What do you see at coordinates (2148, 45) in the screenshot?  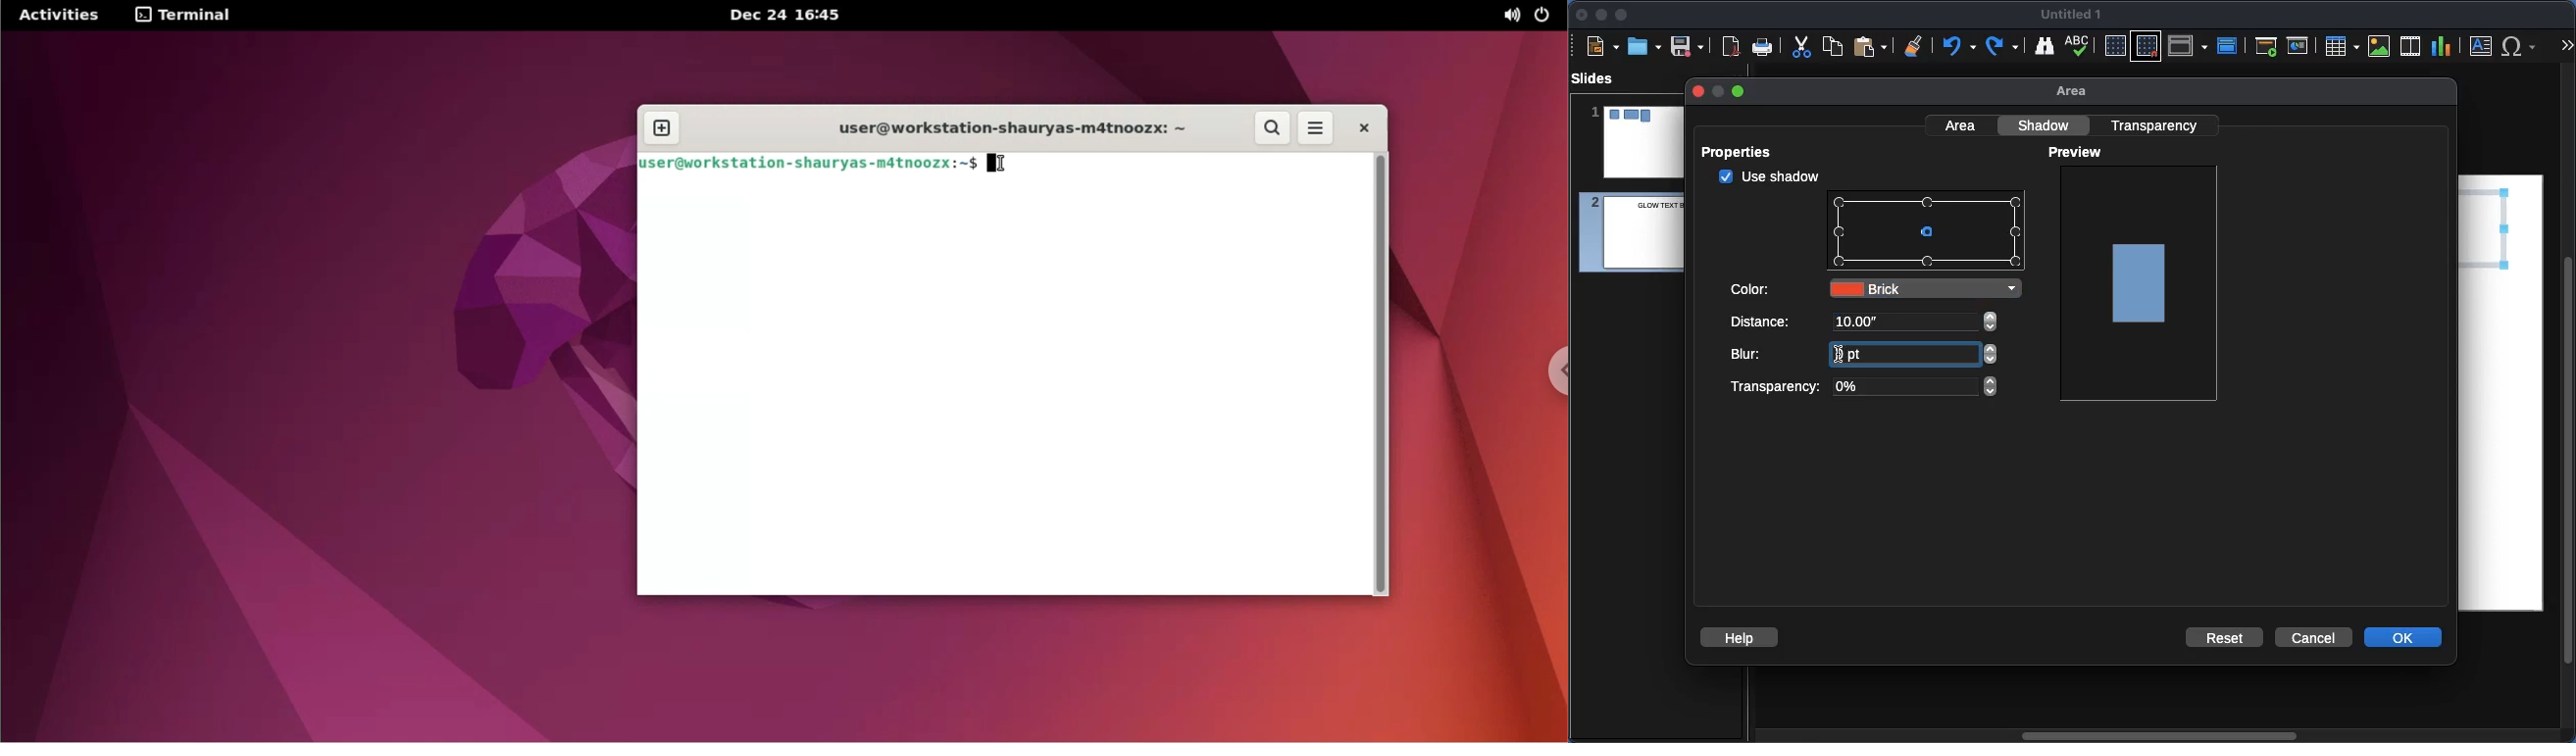 I see `Snap to grid` at bounding box center [2148, 45].